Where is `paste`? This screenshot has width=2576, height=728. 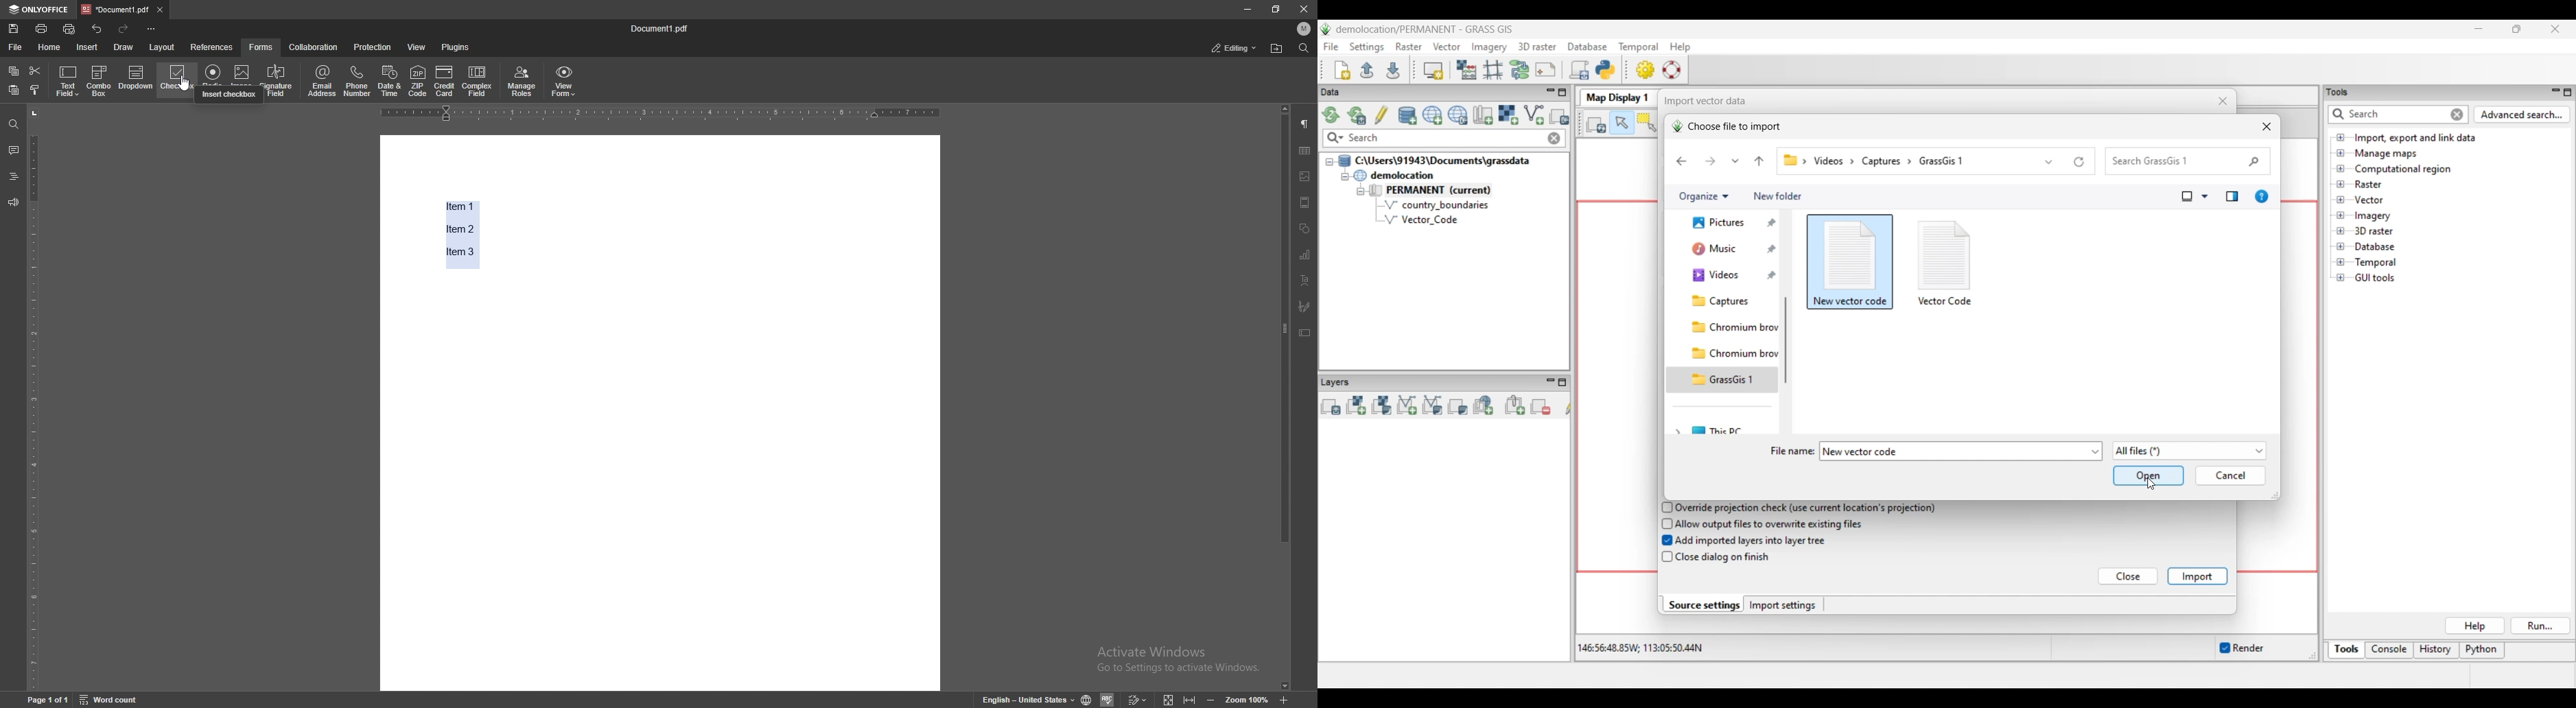 paste is located at coordinates (13, 90).